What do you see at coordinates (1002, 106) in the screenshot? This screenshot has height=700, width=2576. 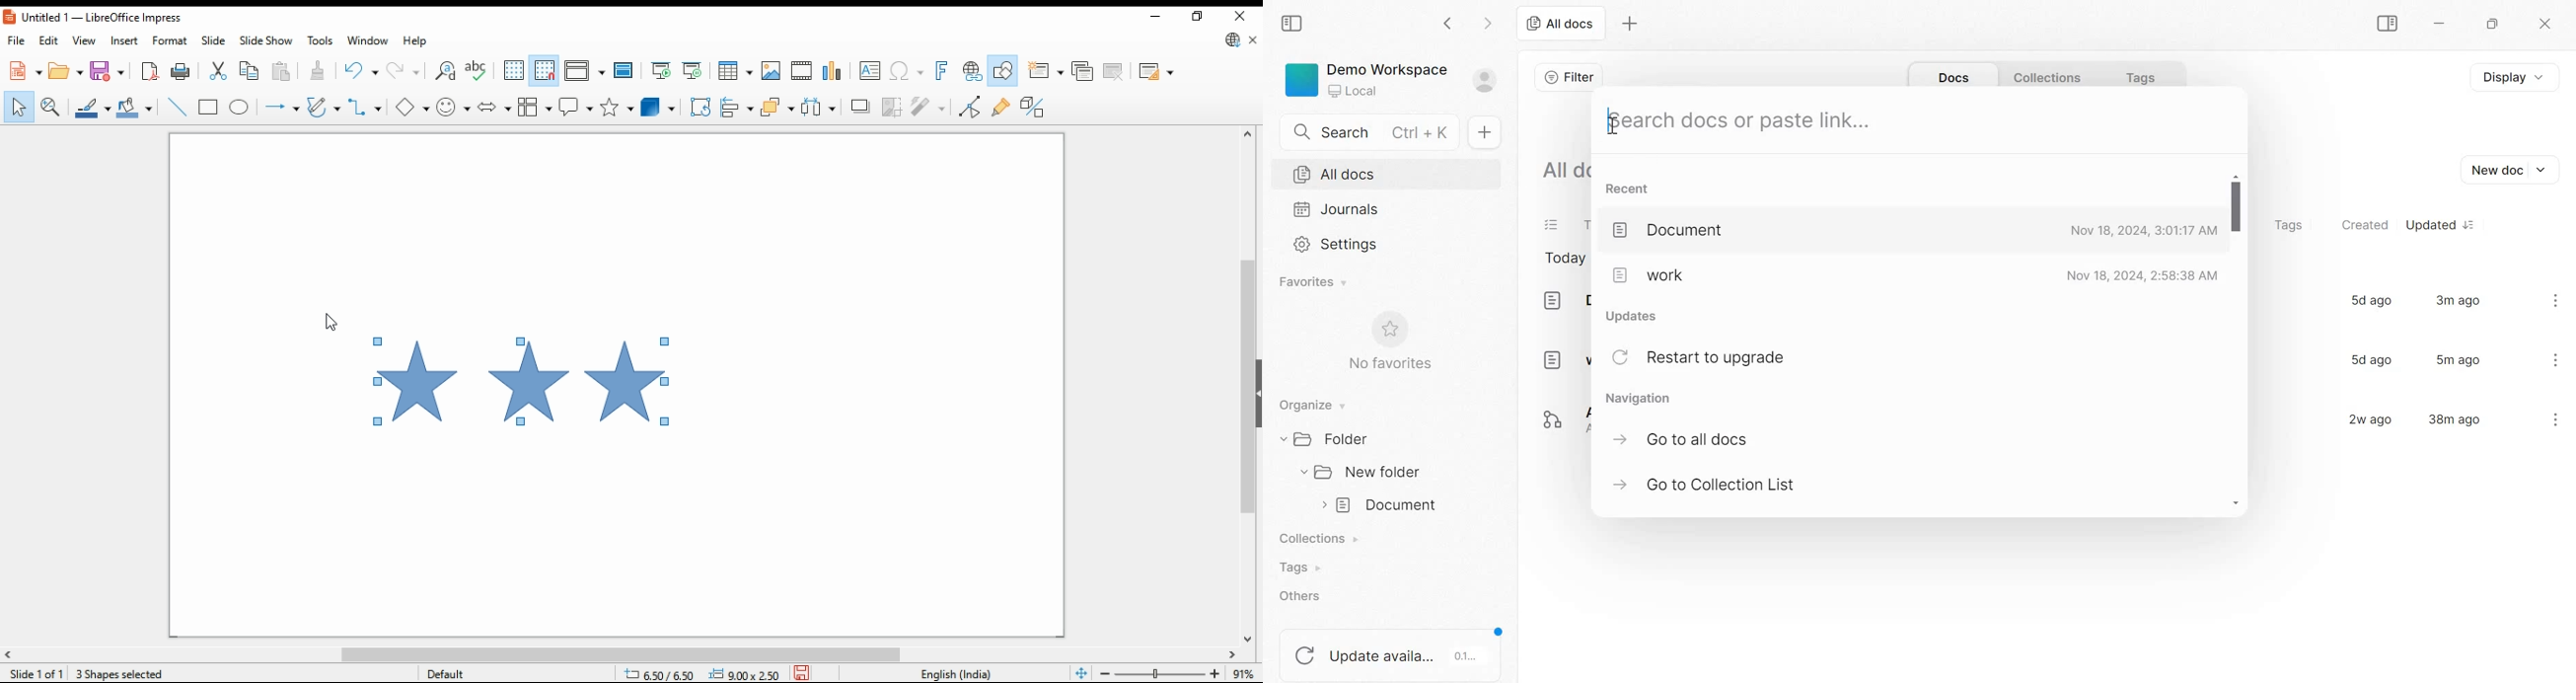 I see `show gluepoint functions` at bounding box center [1002, 106].